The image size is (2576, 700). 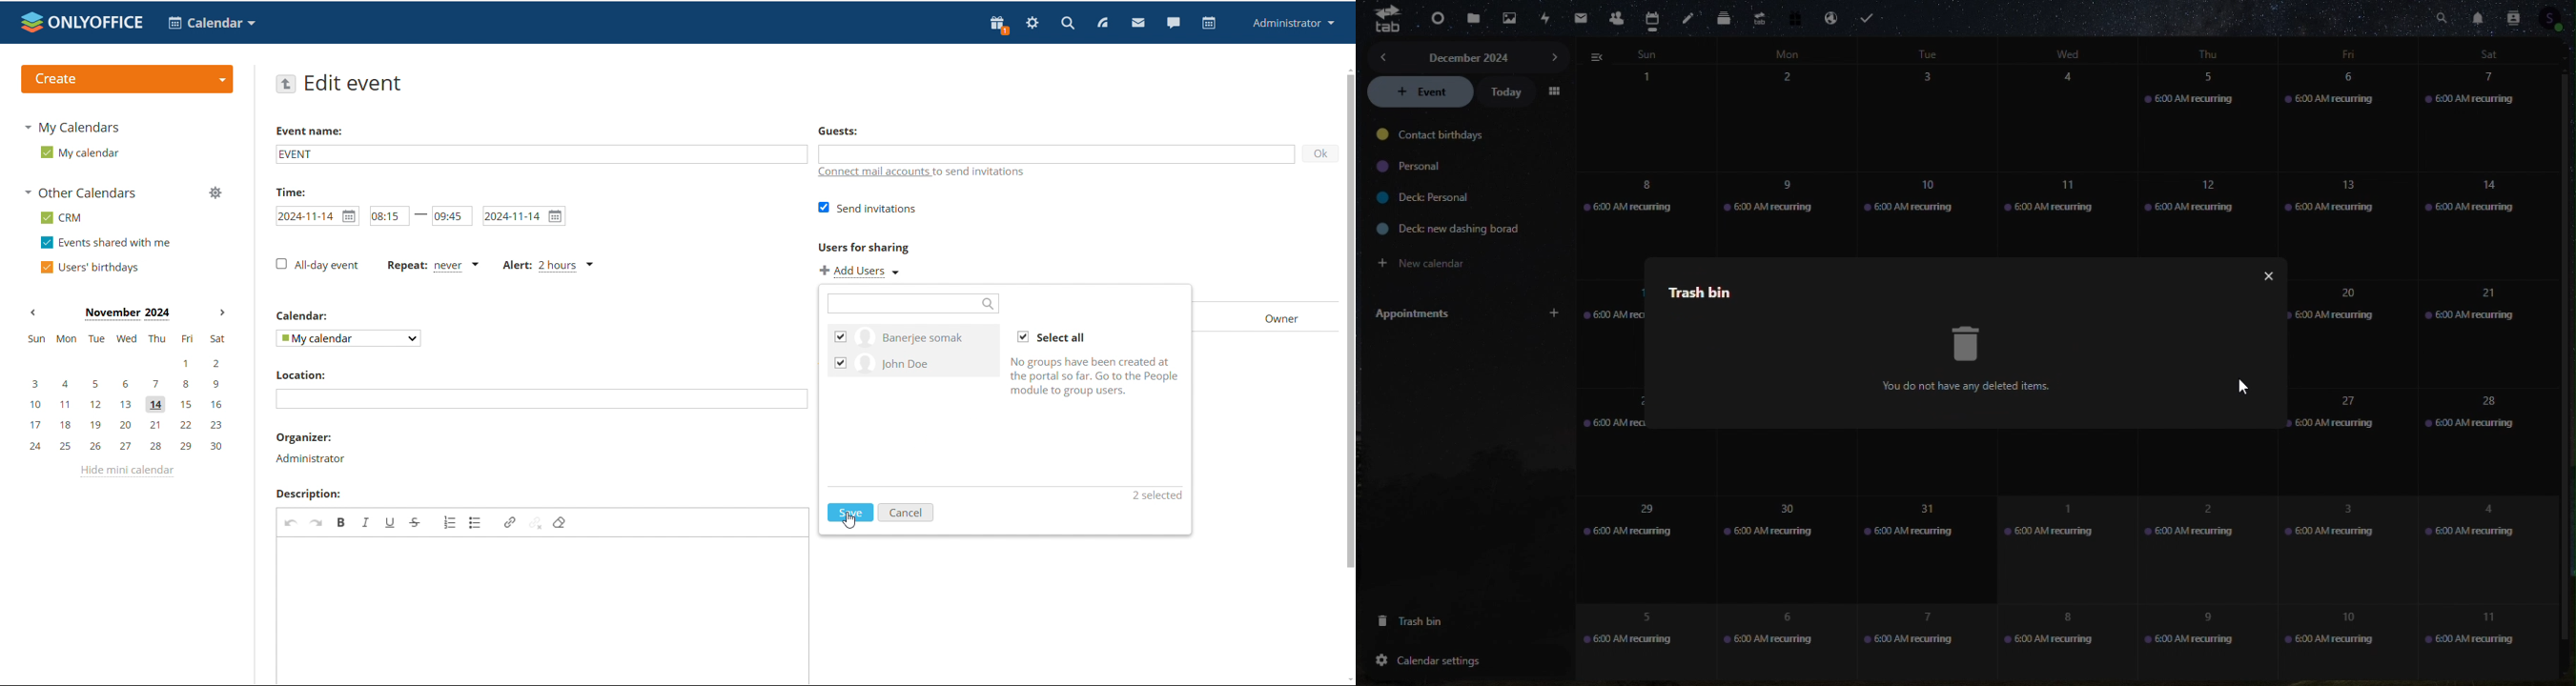 What do you see at coordinates (1610, 333) in the screenshot?
I see `15` at bounding box center [1610, 333].